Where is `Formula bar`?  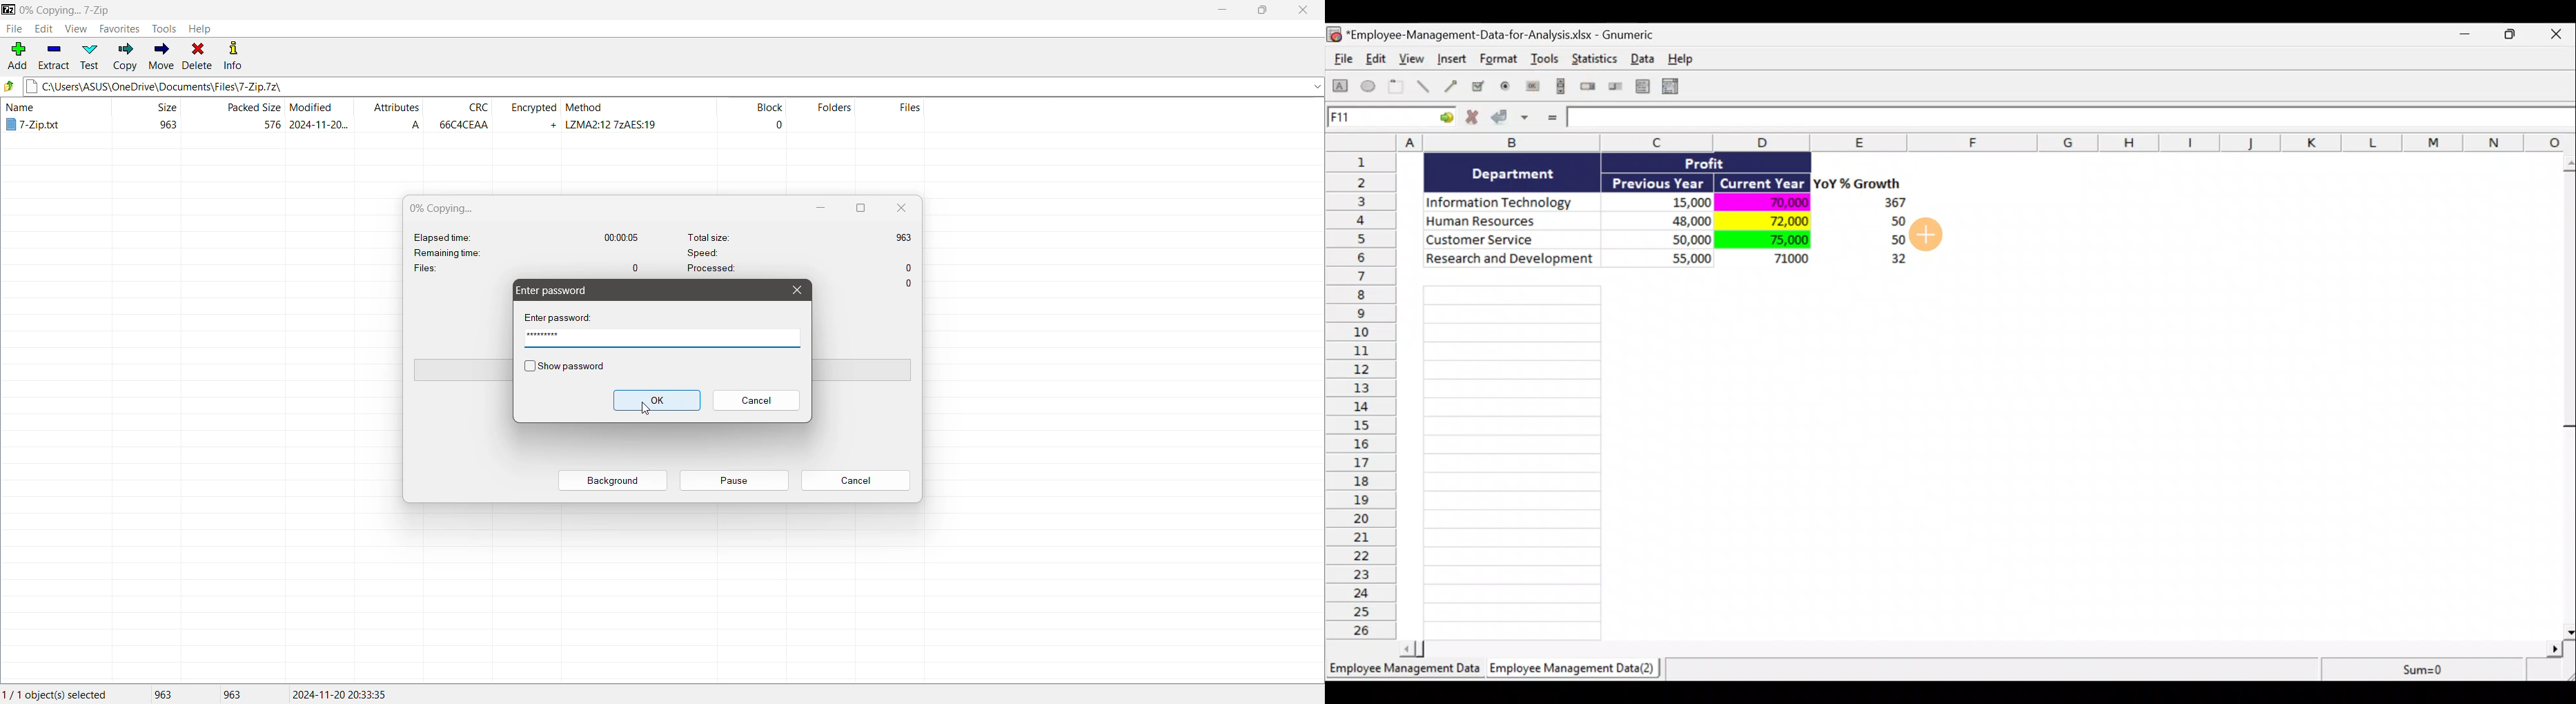 Formula bar is located at coordinates (2072, 120).